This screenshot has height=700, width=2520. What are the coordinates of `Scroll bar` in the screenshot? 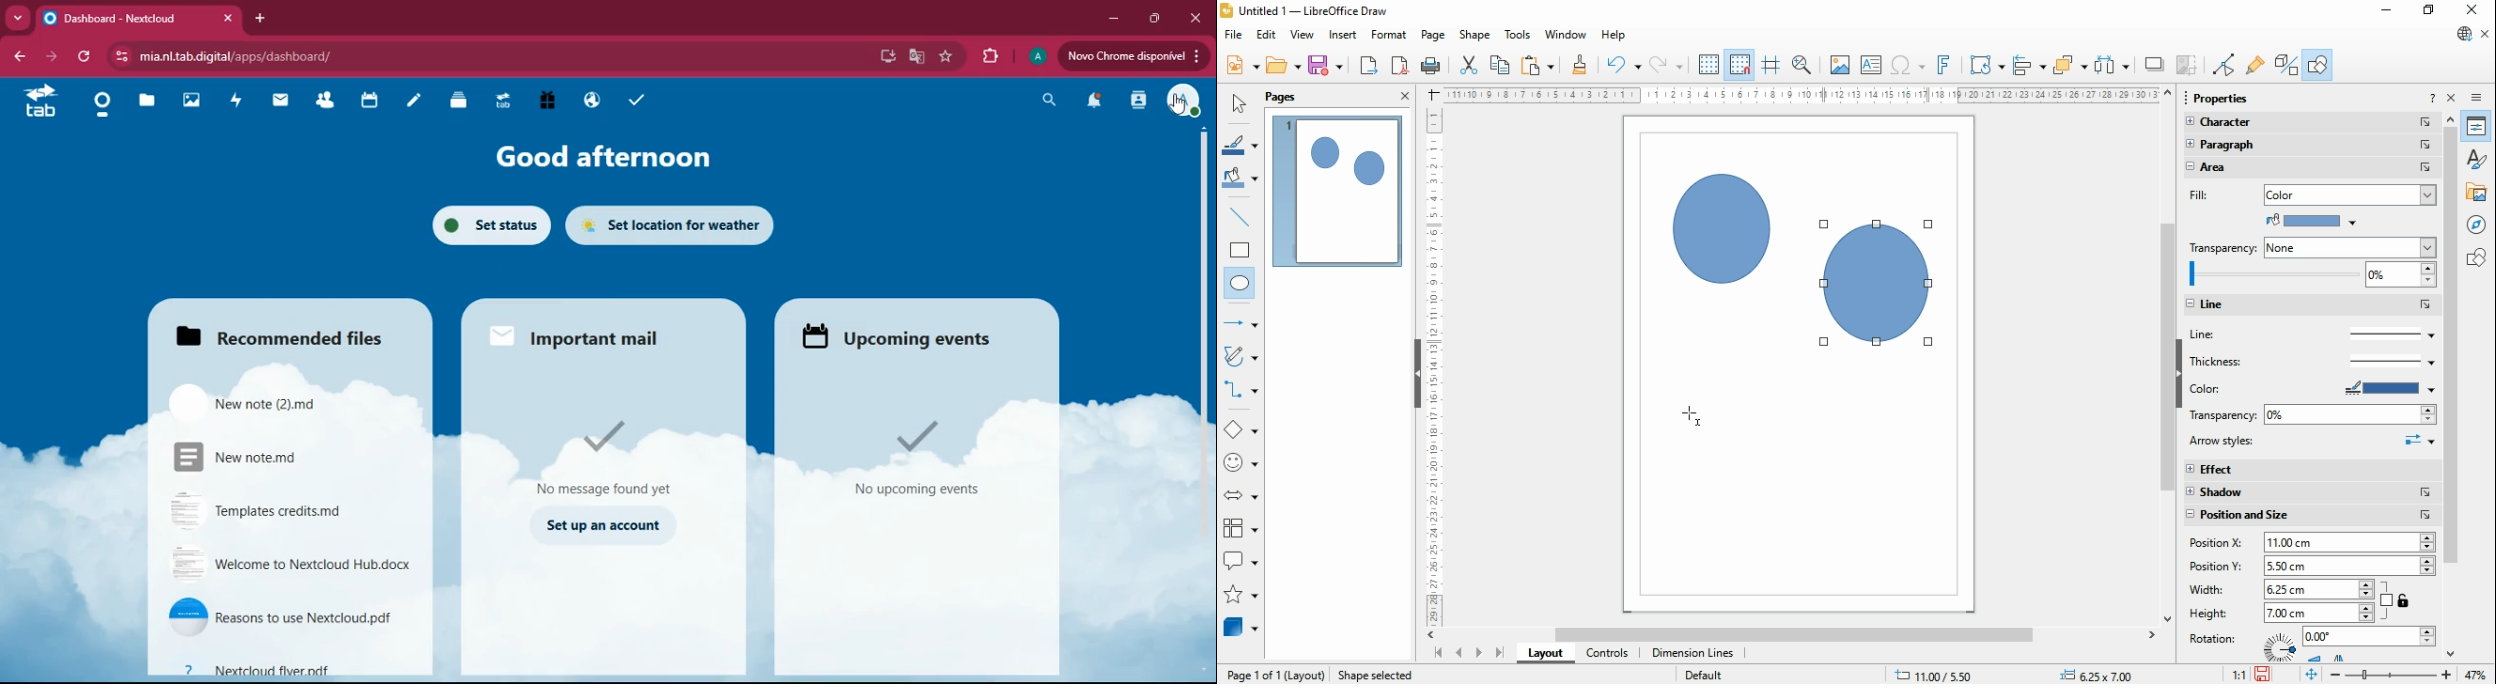 It's located at (2451, 383).